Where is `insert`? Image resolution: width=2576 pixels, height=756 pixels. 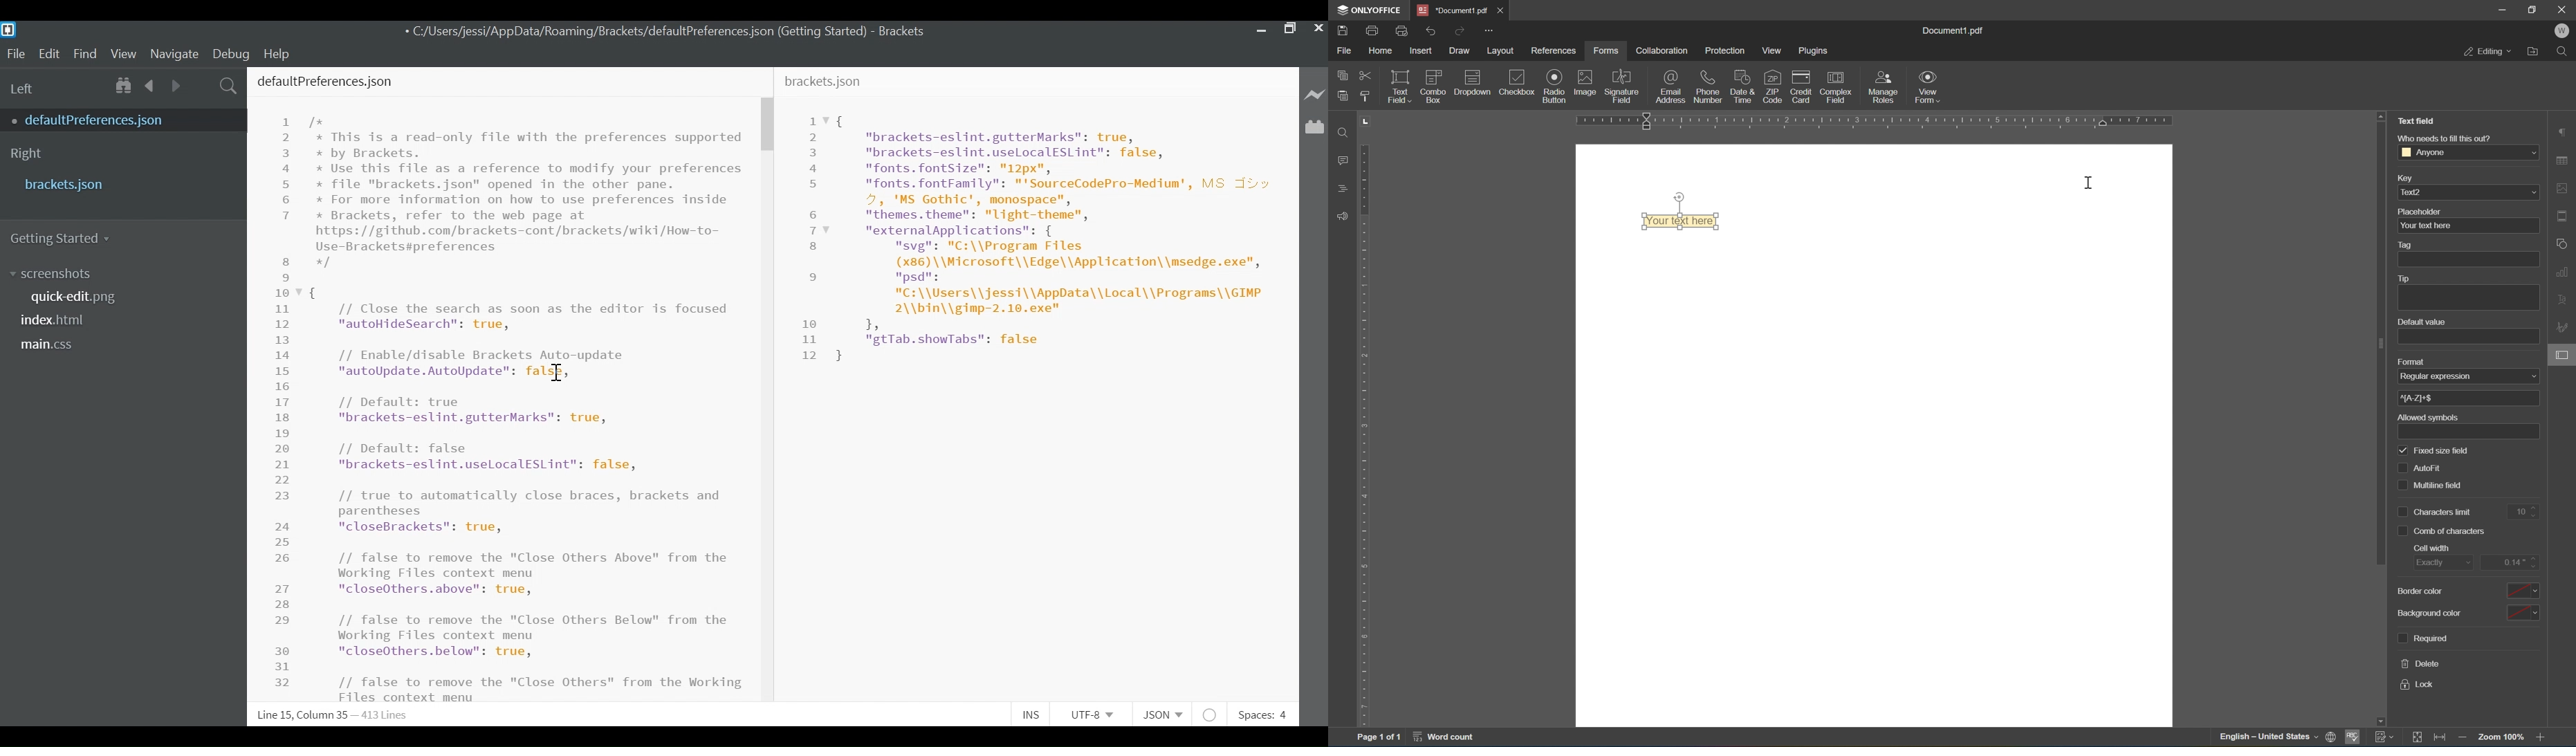 insert is located at coordinates (1421, 49).